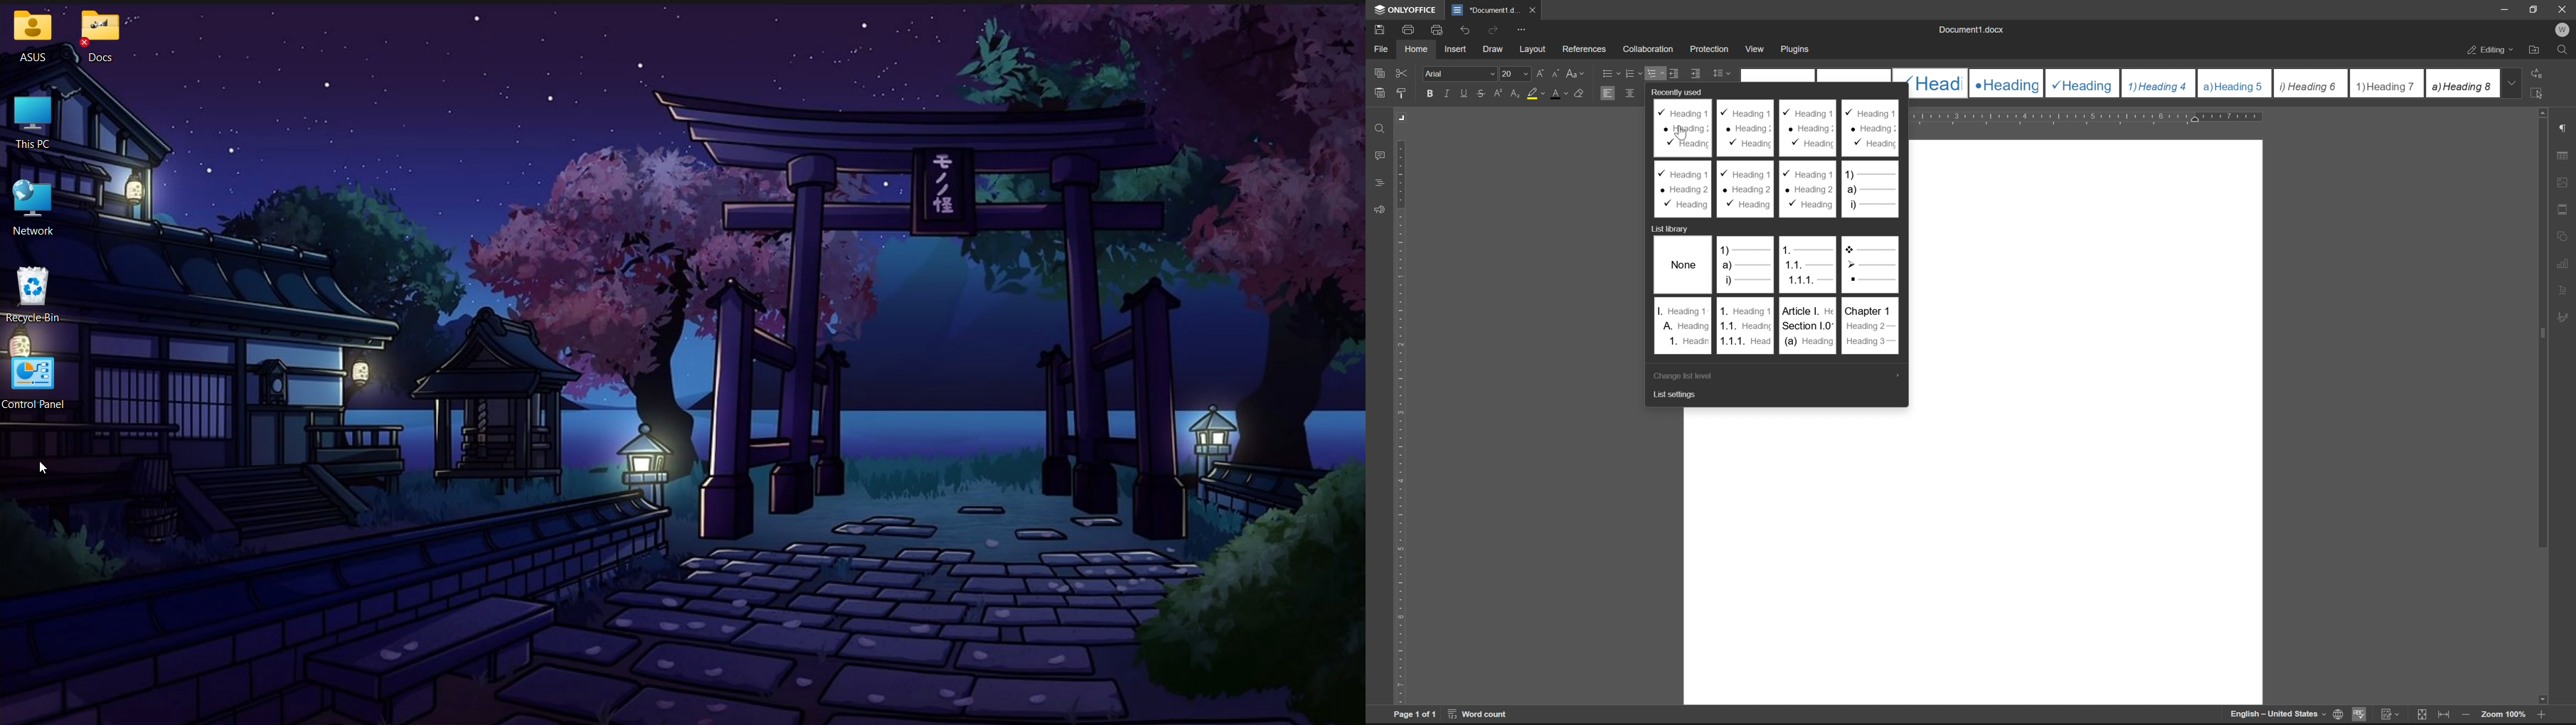  What do you see at coordinates (1411, 28) in the screenshot?
I see `print` at bounding box center [1411, 28].